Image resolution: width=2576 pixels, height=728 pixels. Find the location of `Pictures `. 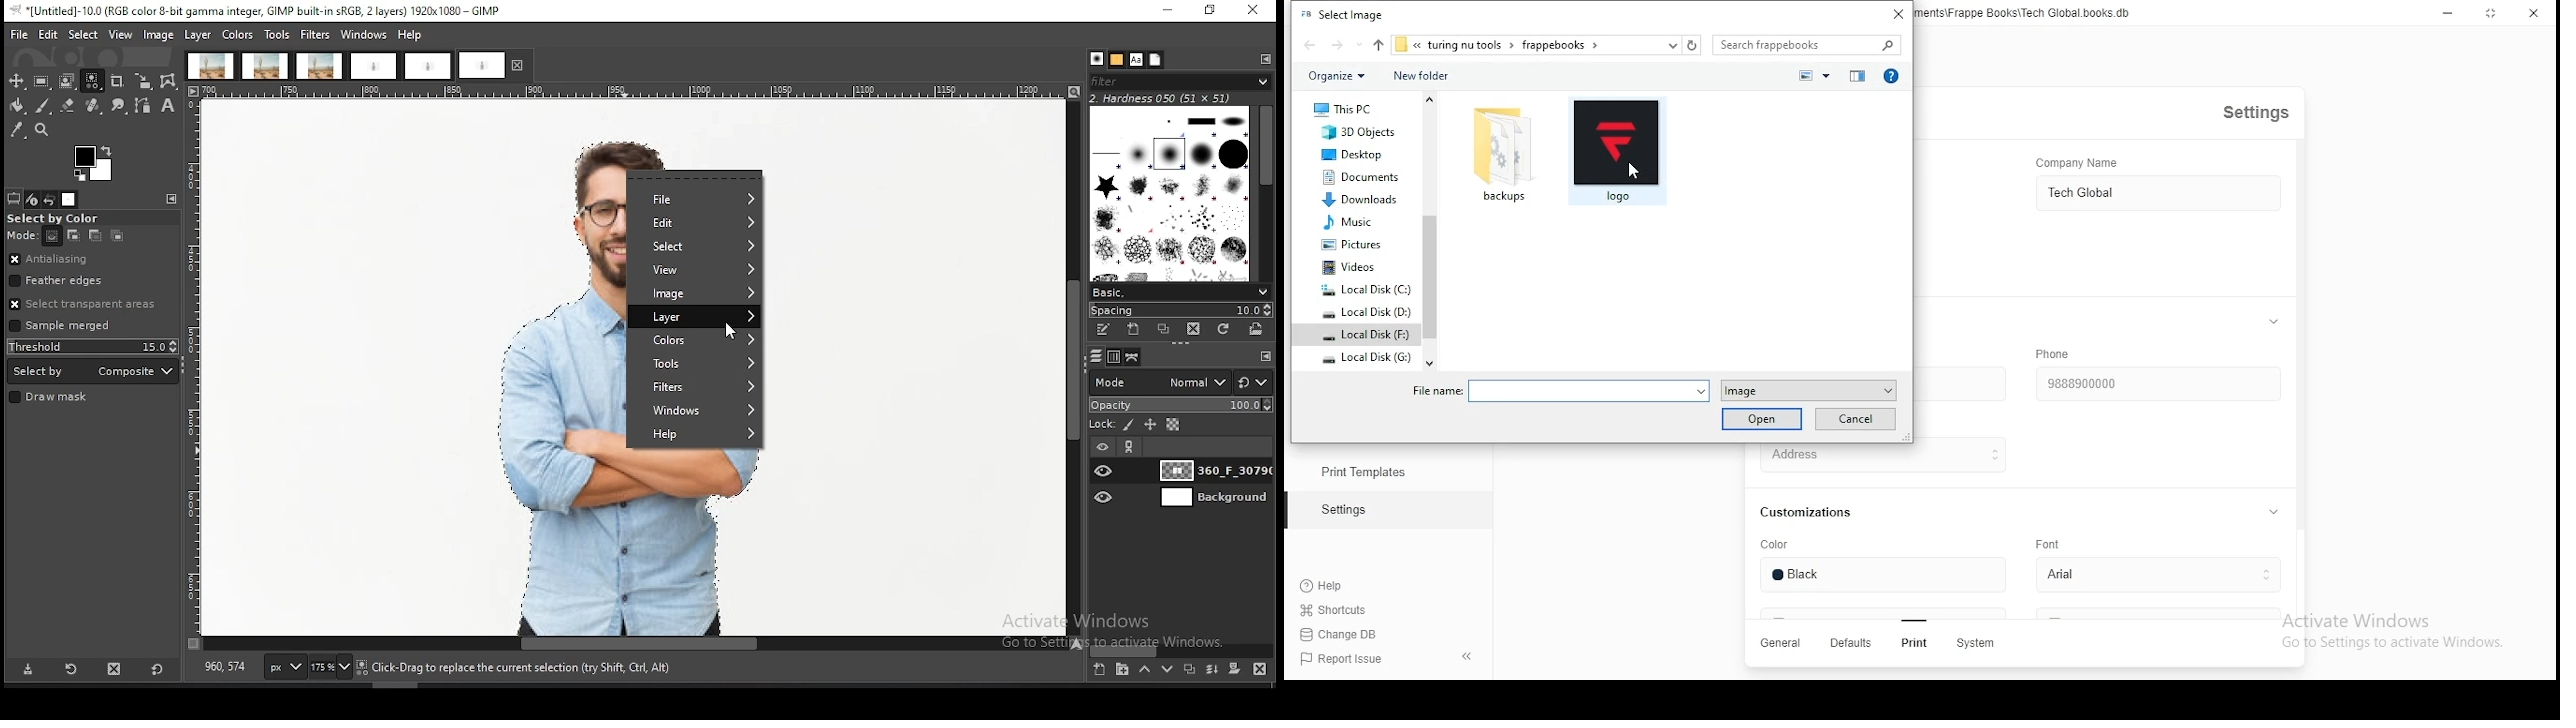

Pictures  is located at coordinates (1356, 244).